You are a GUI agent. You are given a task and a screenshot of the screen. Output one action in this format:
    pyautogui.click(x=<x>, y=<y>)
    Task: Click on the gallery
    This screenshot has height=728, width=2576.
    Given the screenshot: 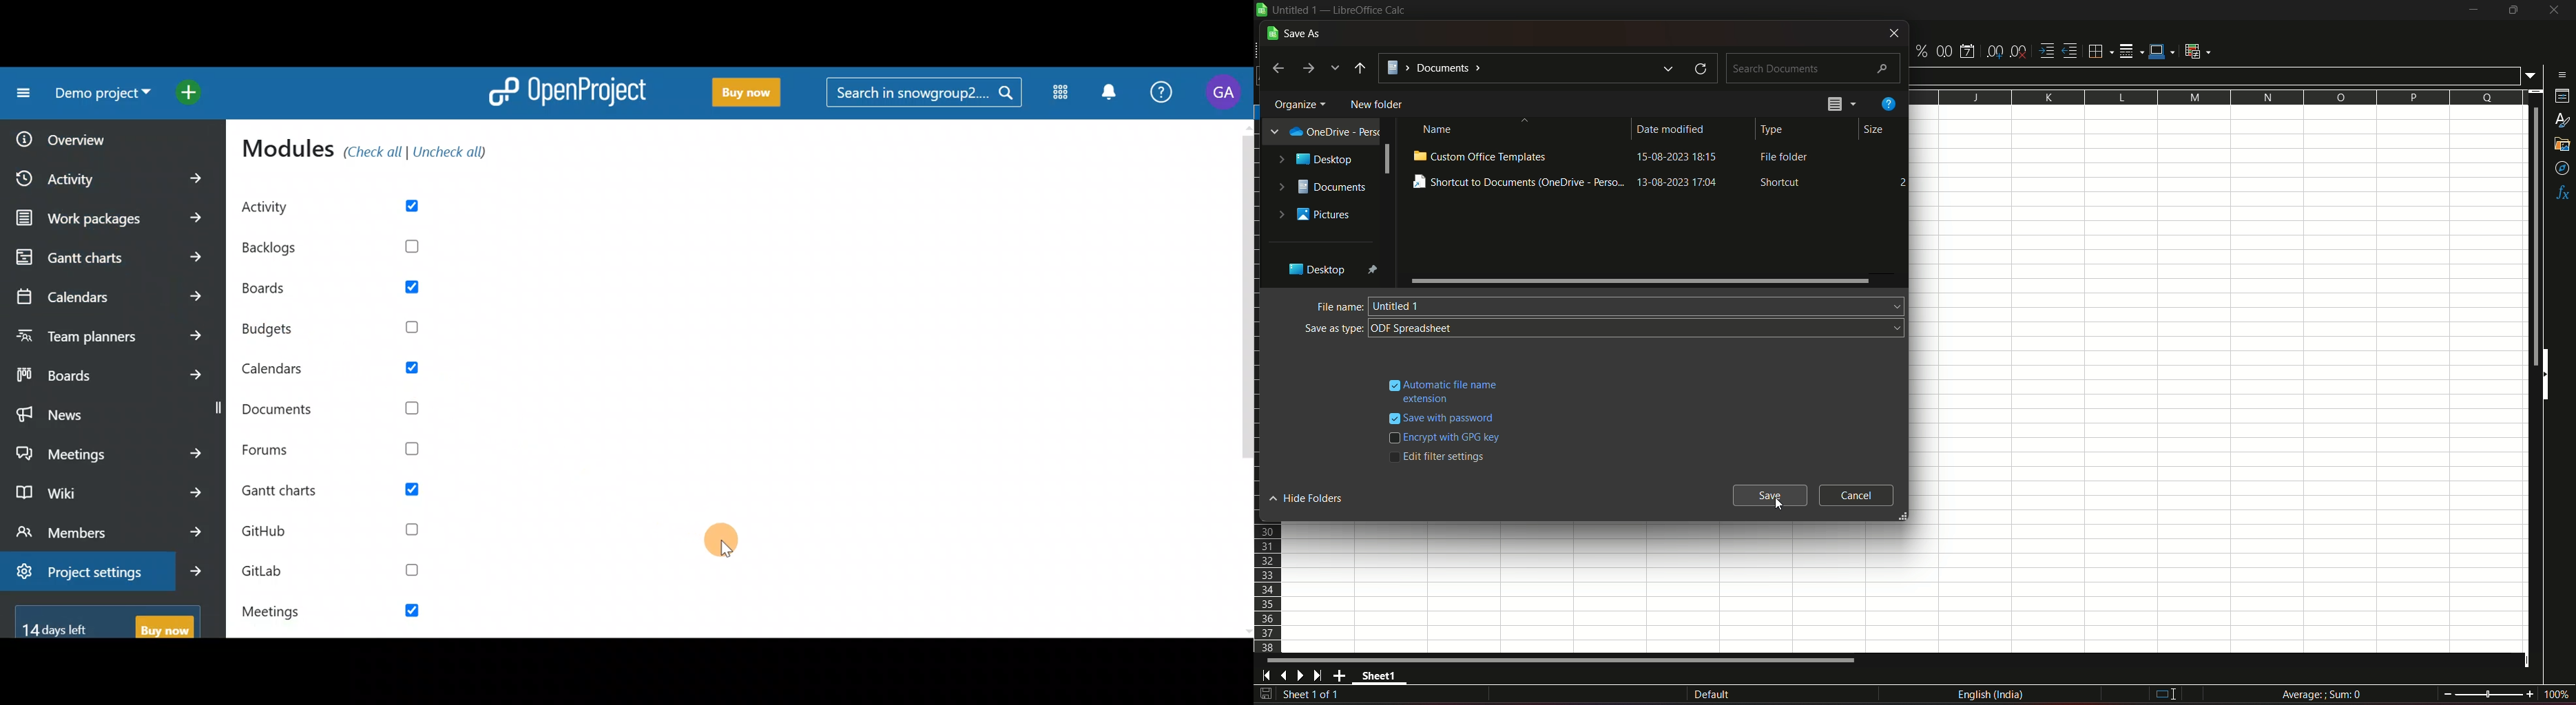 What is the action you would take?
    pyautogui.click(x=2563, y=147)
    